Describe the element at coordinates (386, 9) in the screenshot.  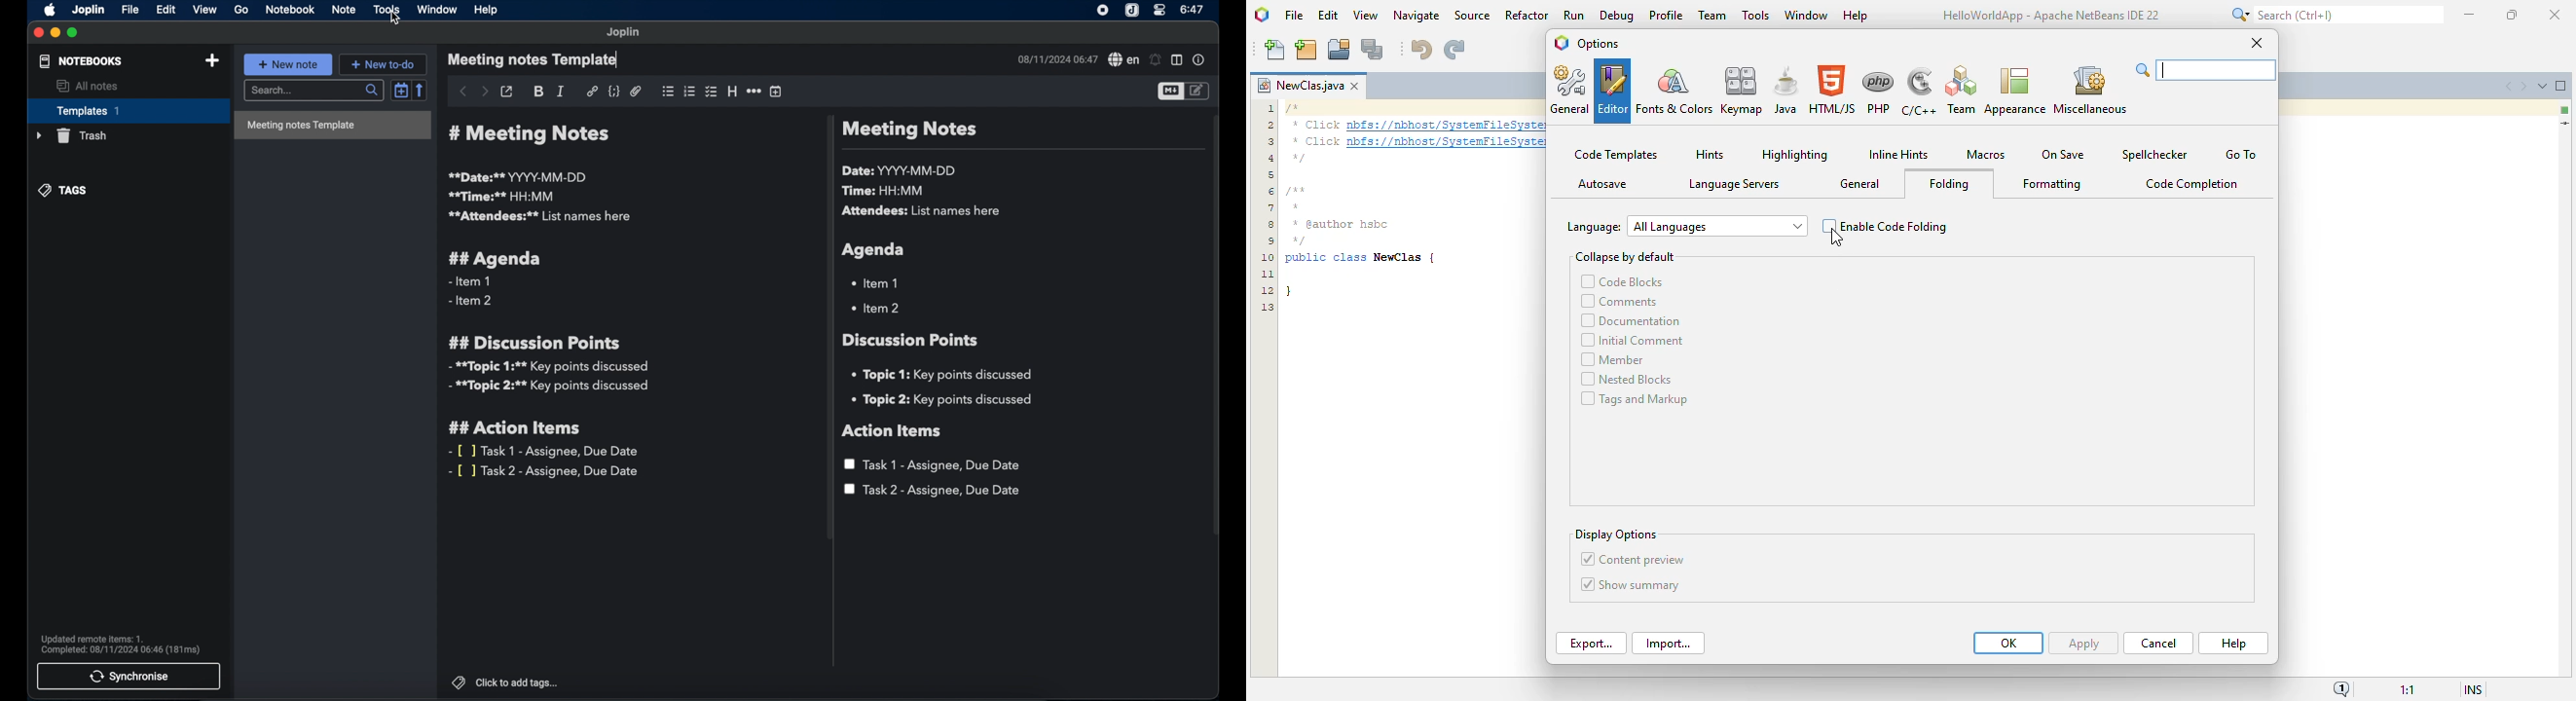
I see `tools` at that location.